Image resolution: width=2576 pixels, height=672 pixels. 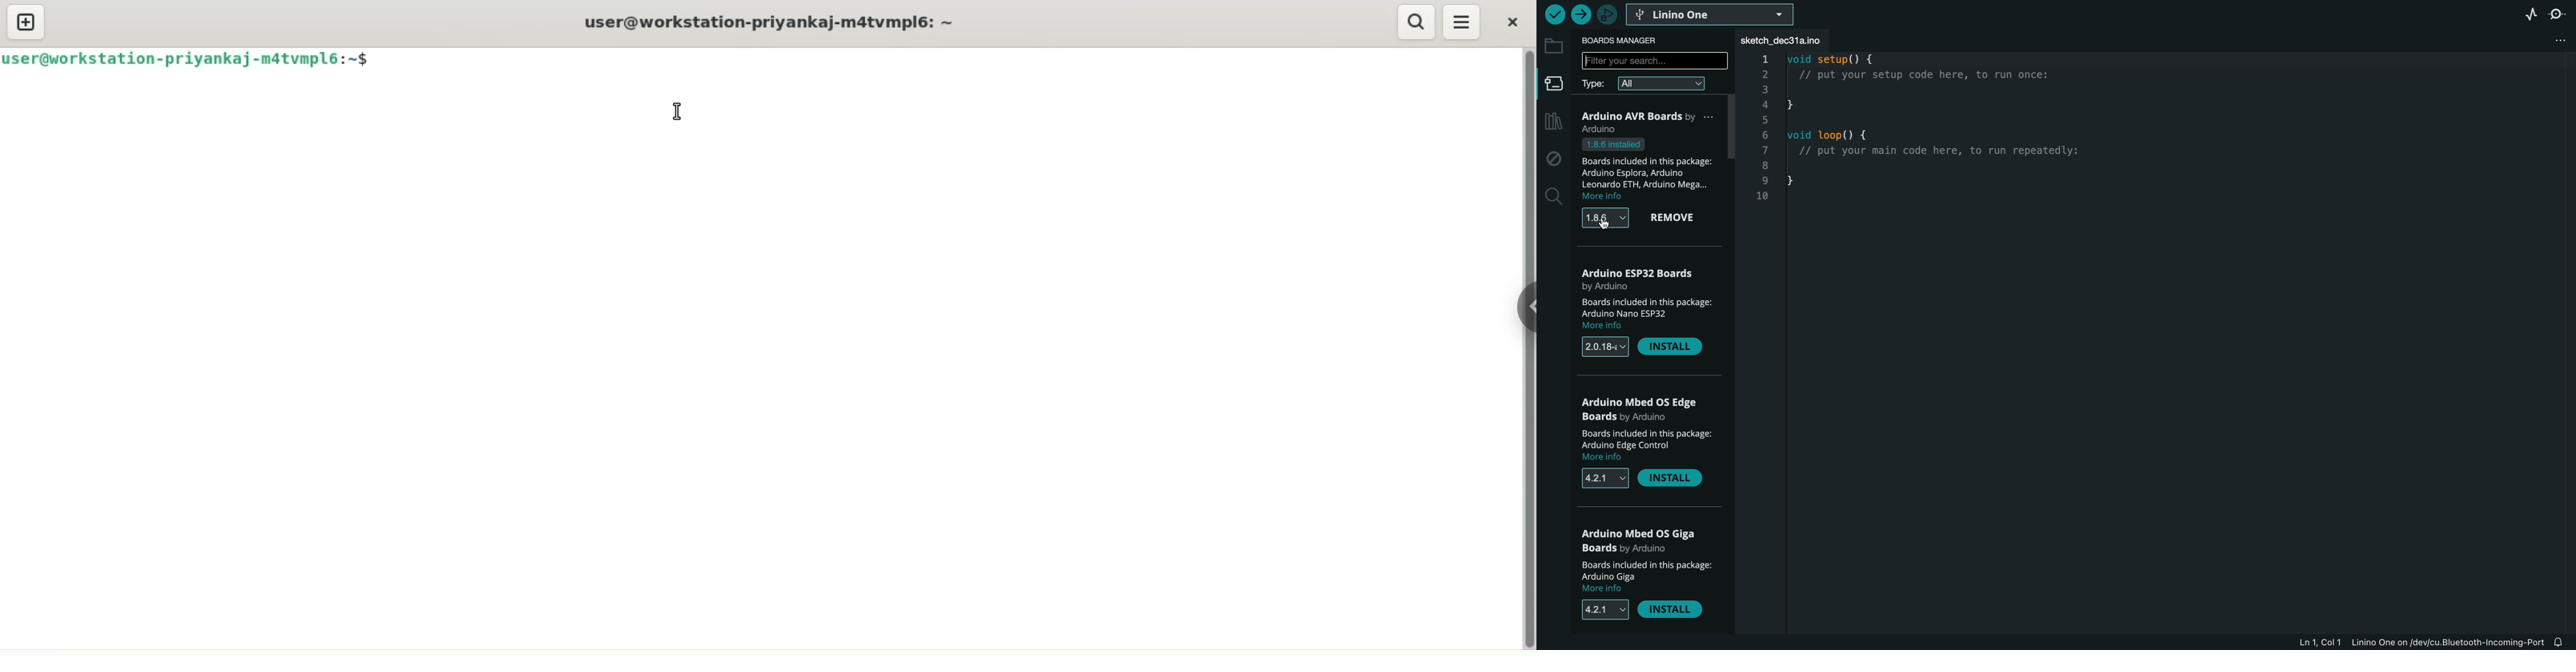 I want to click on cursor, so click(x=682, y=110).